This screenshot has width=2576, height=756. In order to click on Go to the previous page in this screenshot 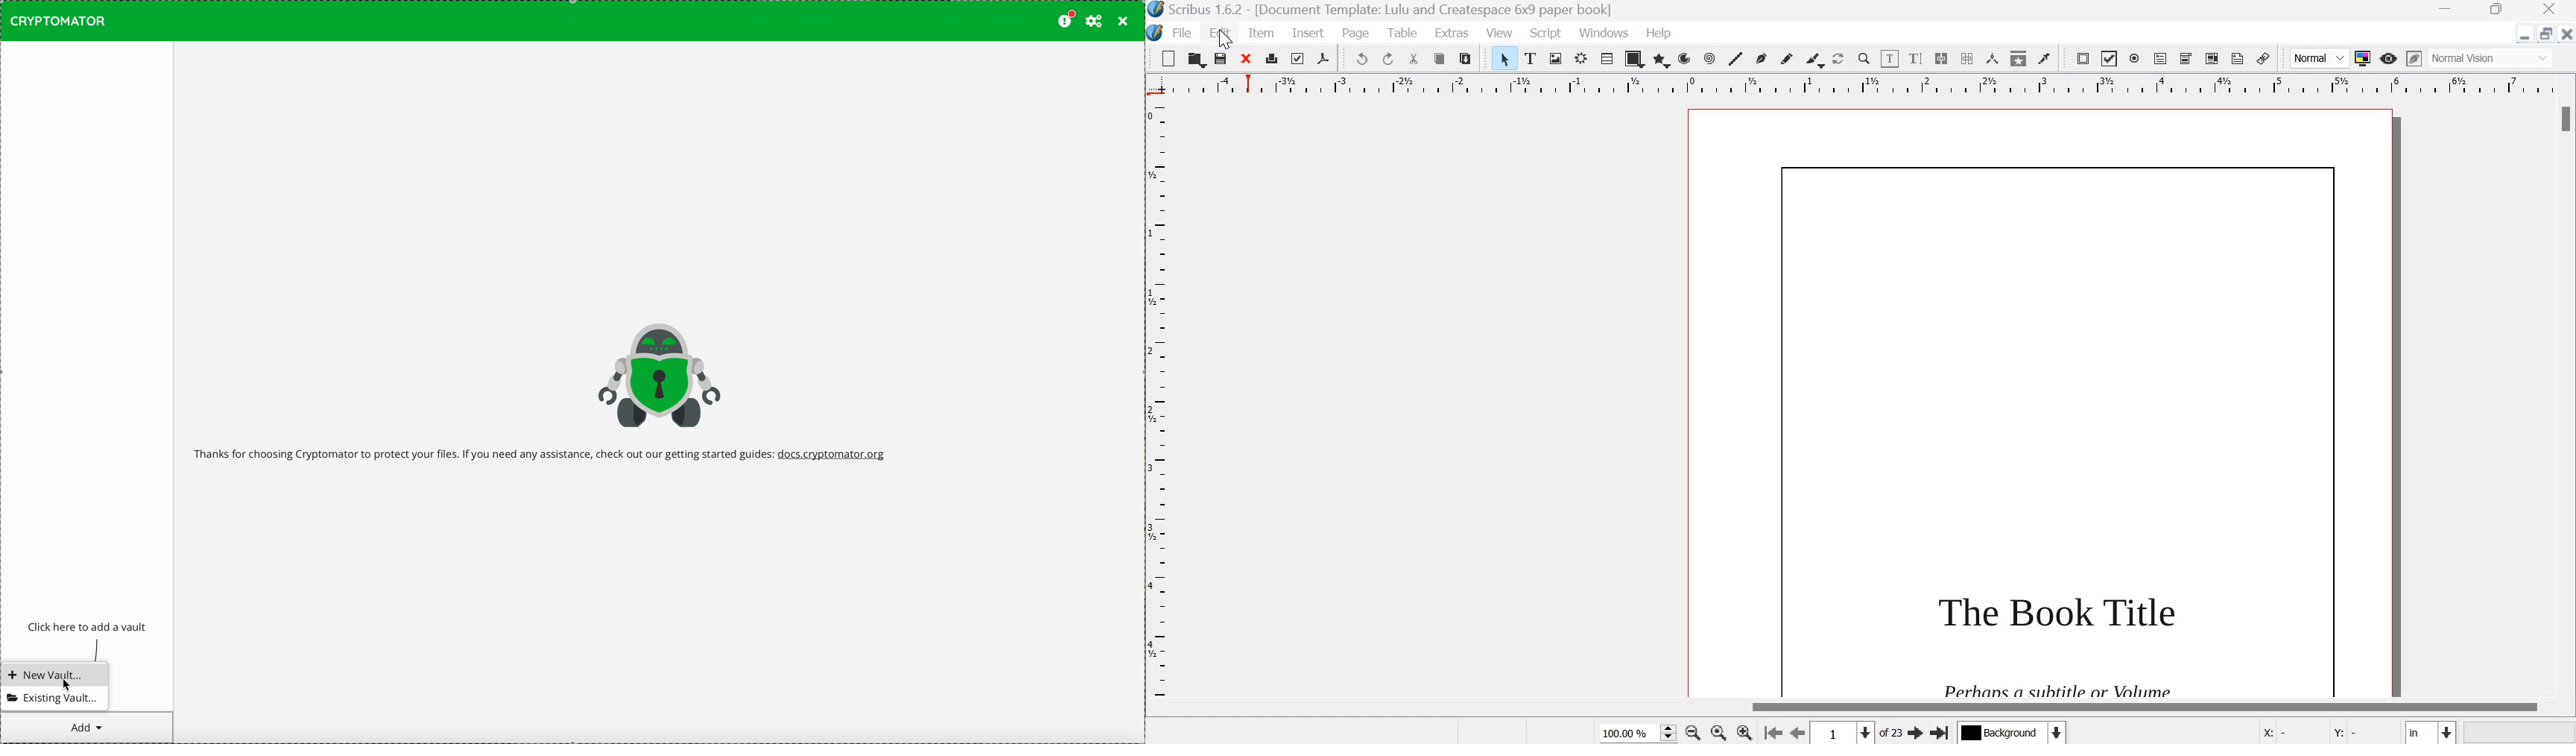, I will do `click(1798, 732)`.